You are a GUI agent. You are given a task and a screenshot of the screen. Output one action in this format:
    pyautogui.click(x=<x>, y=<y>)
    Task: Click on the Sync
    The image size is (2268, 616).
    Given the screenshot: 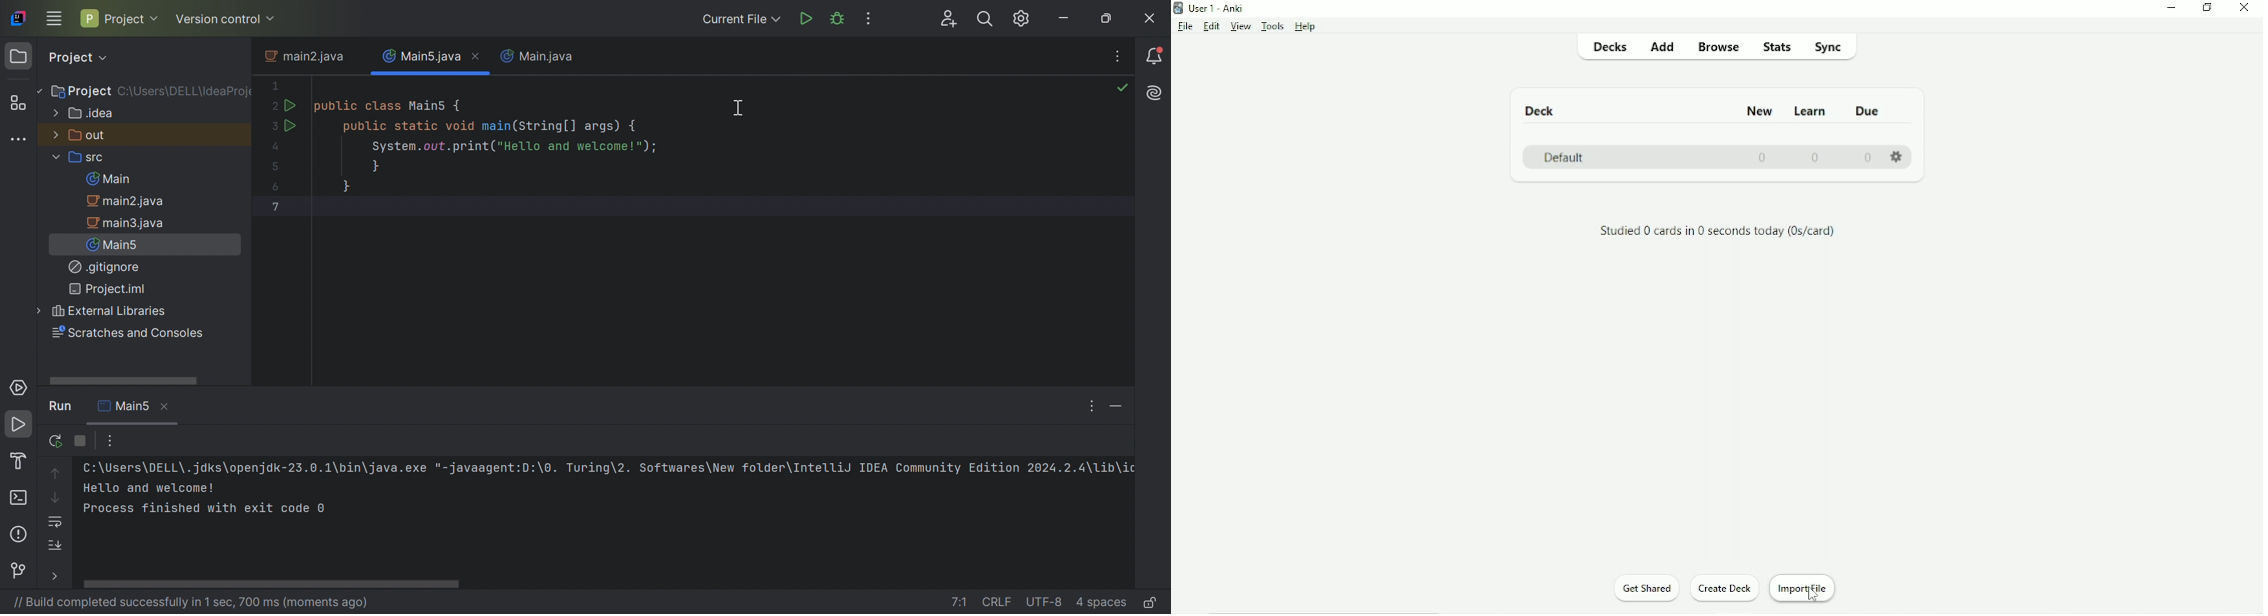 What is the action you would take?
    pyautogui.click(x=1833, y=47)
    